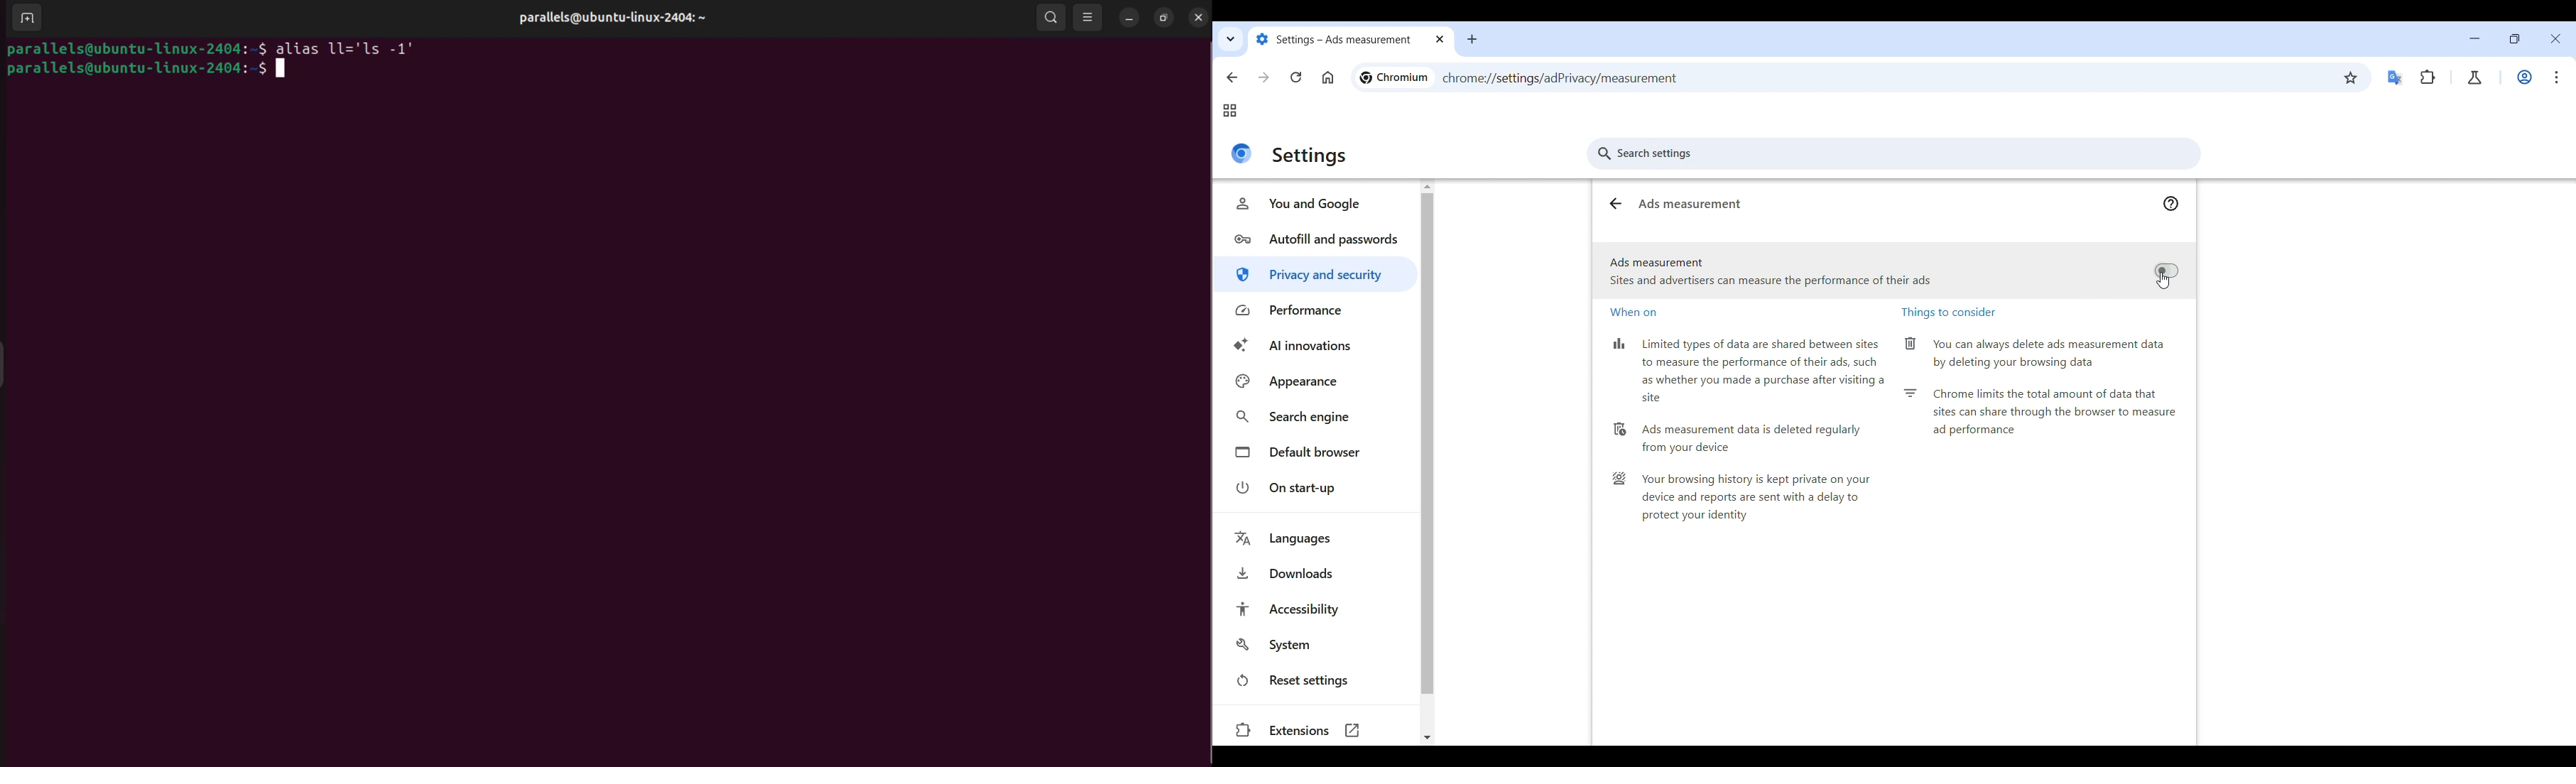 This screenshot has height=784, width=2576. What do you see at coordinates (1232, 39) in the screenshot?
I see `Search tabs` at bounding box center [1232, 39].